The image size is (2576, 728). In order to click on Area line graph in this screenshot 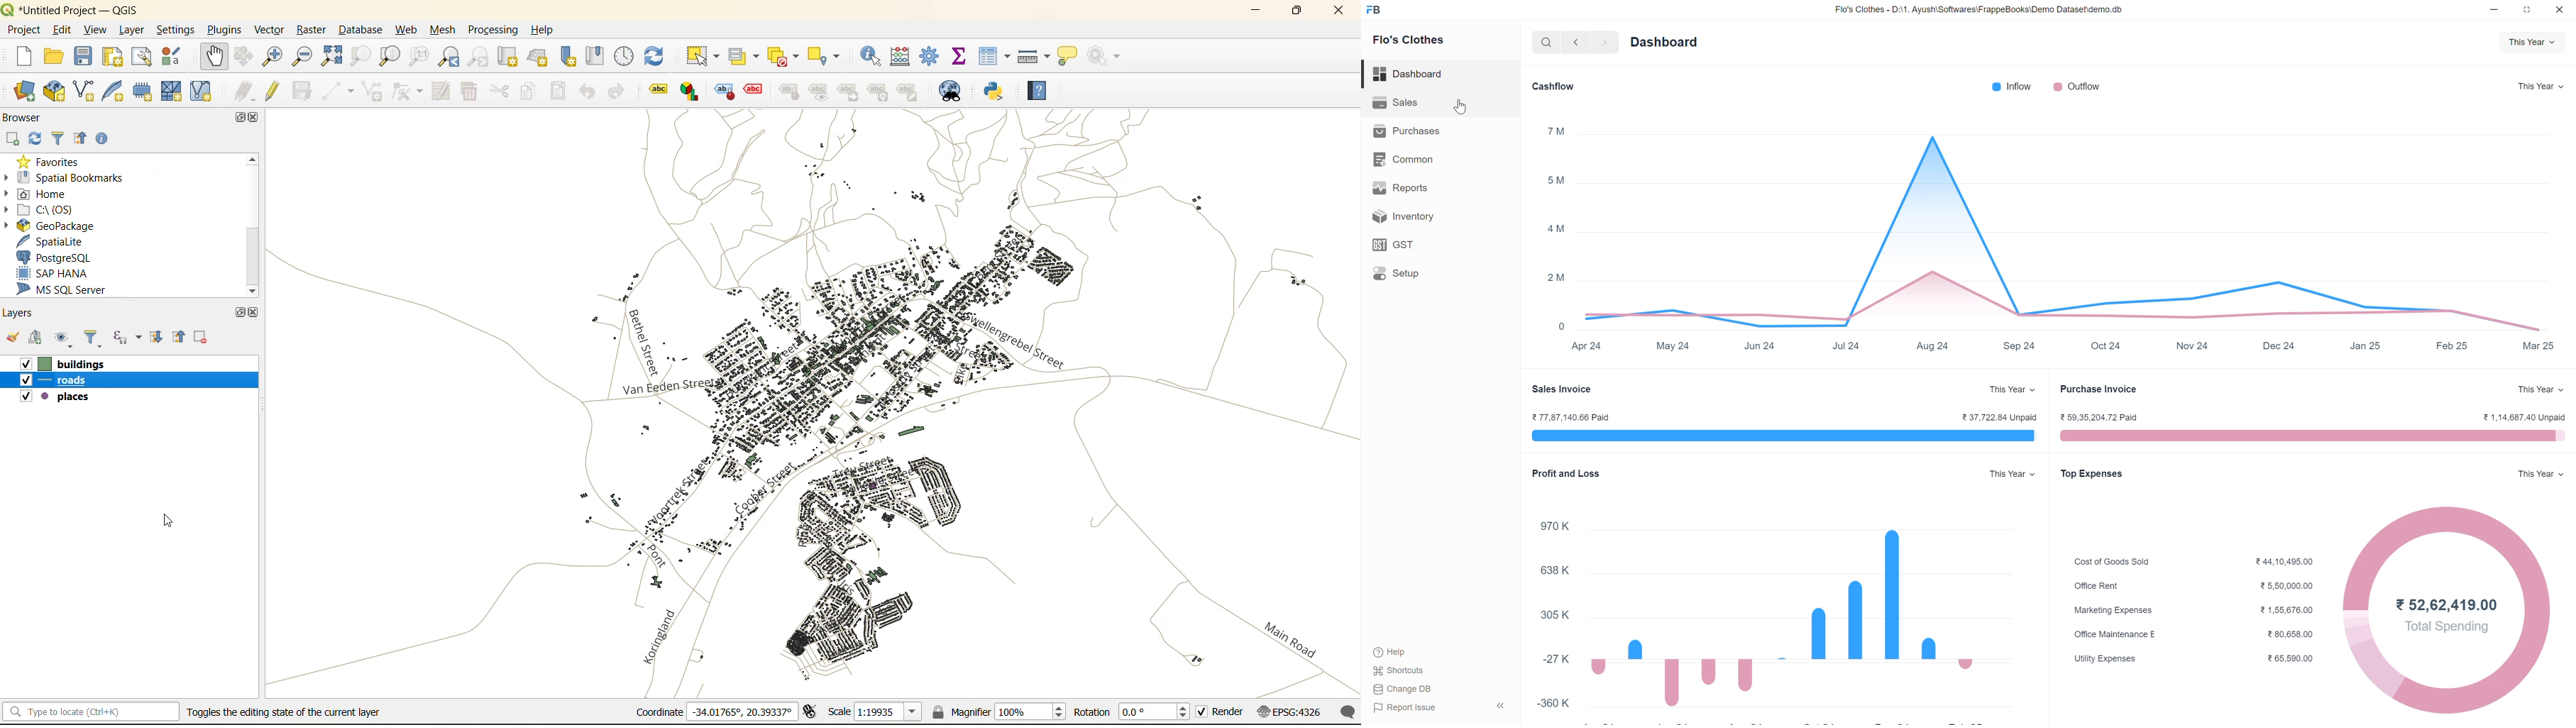, I will do `click(2076, 221)`.